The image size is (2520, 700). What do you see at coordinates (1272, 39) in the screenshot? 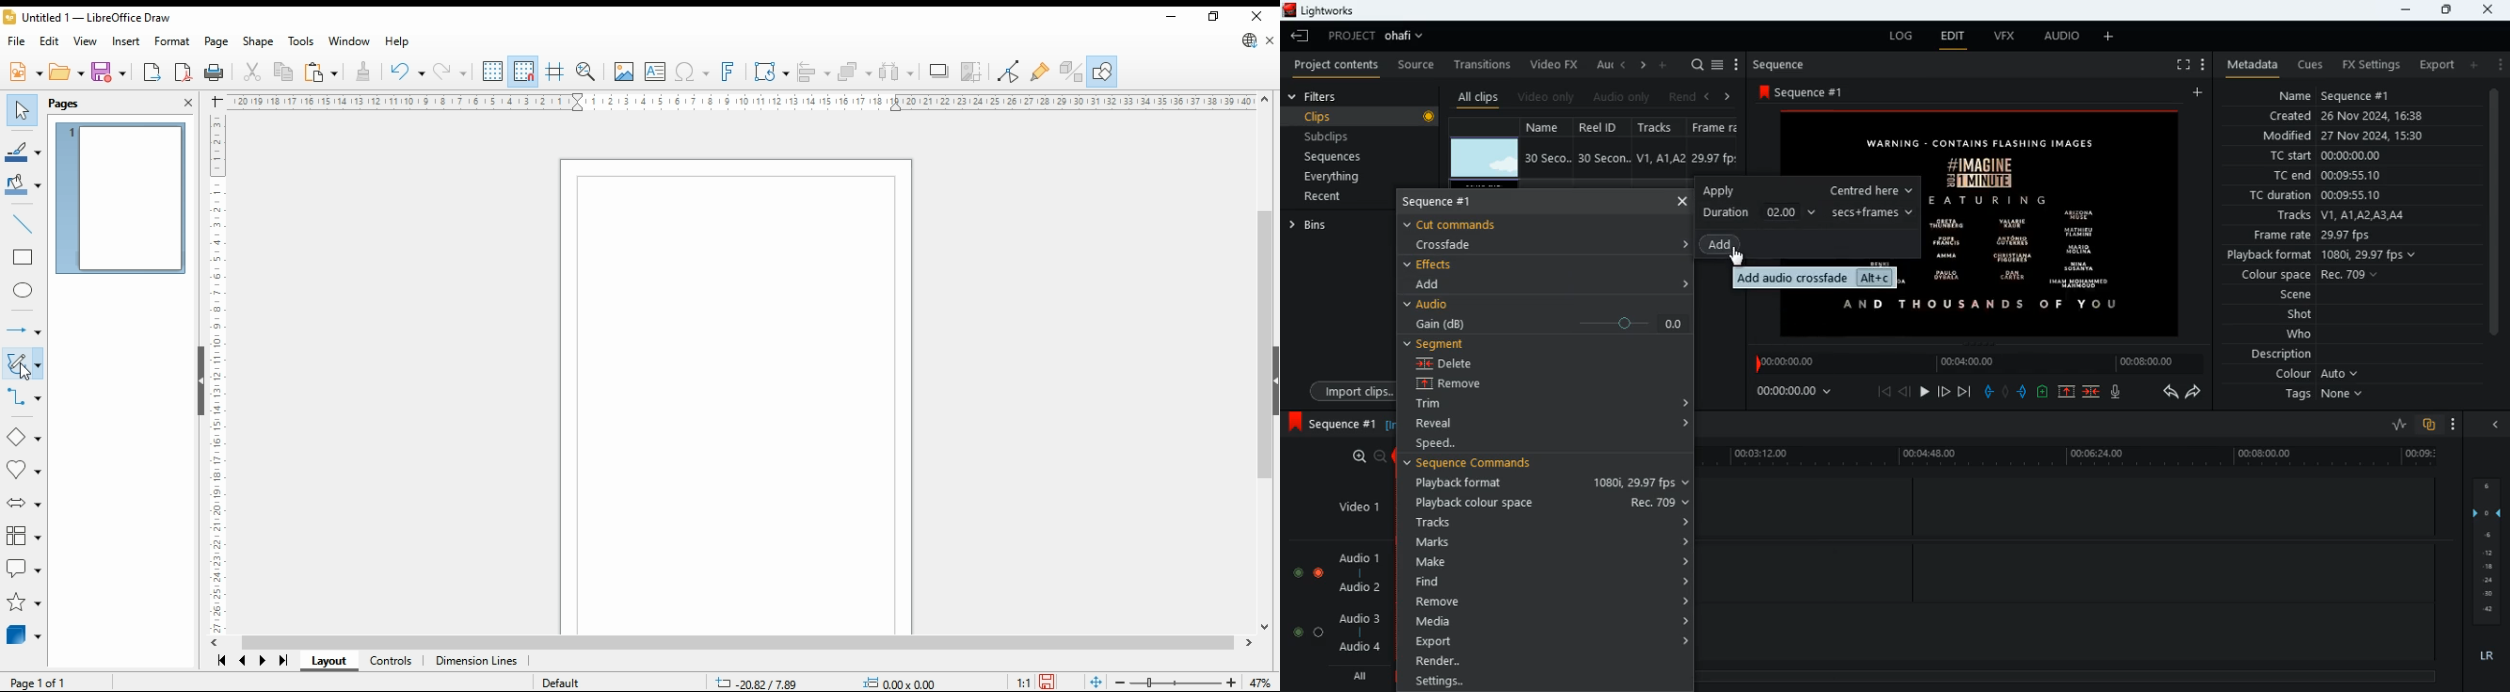
I see `close document` at bounding box center [1272, 39].